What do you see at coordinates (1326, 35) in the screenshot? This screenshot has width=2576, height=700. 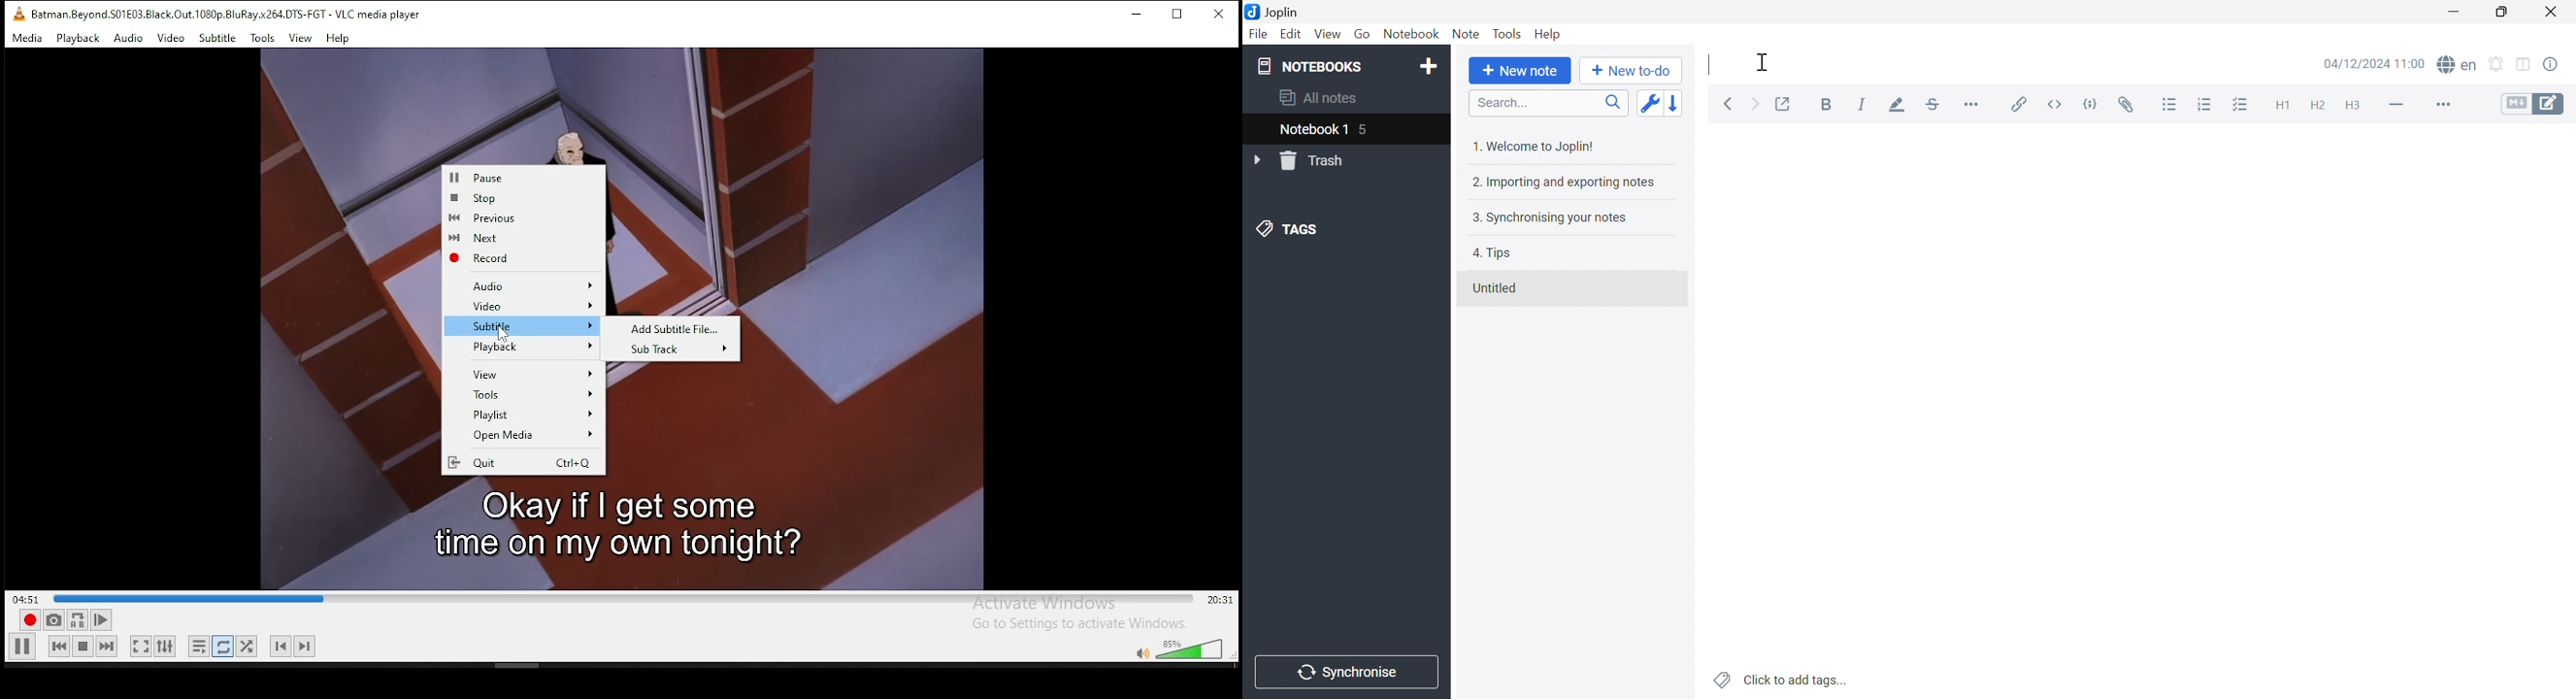 I see `View` at bounding box center [1326, 35].